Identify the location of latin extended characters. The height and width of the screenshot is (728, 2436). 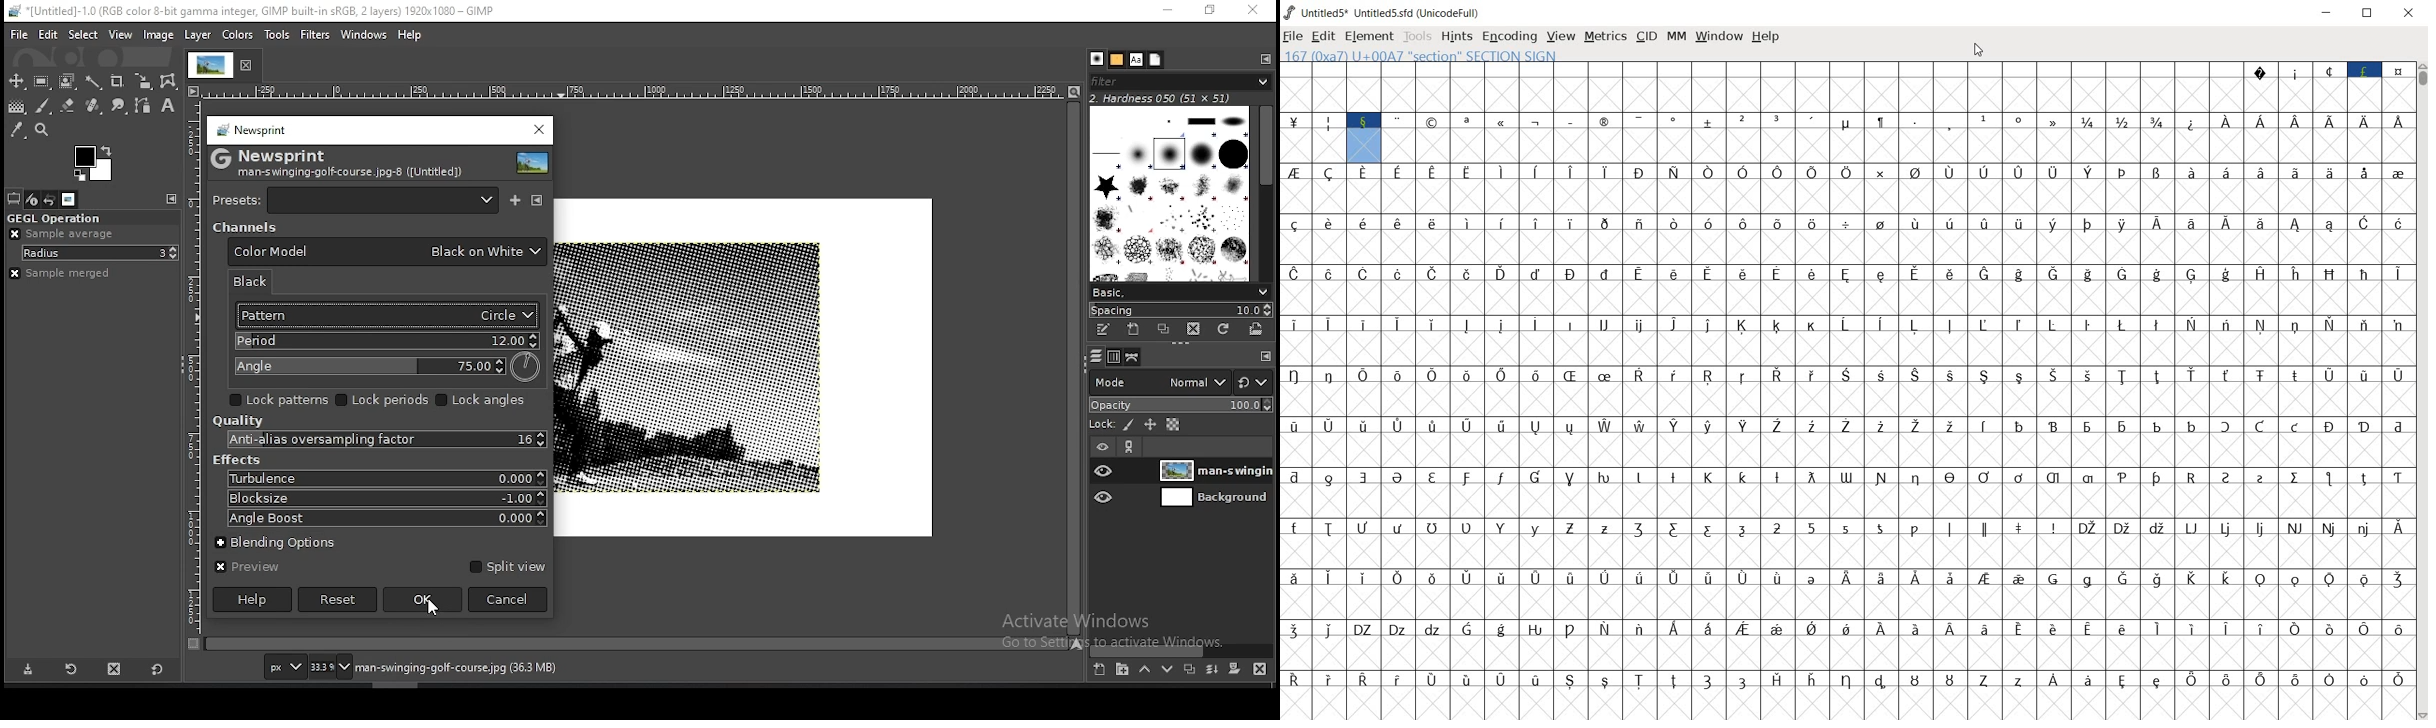
(1847, 365).